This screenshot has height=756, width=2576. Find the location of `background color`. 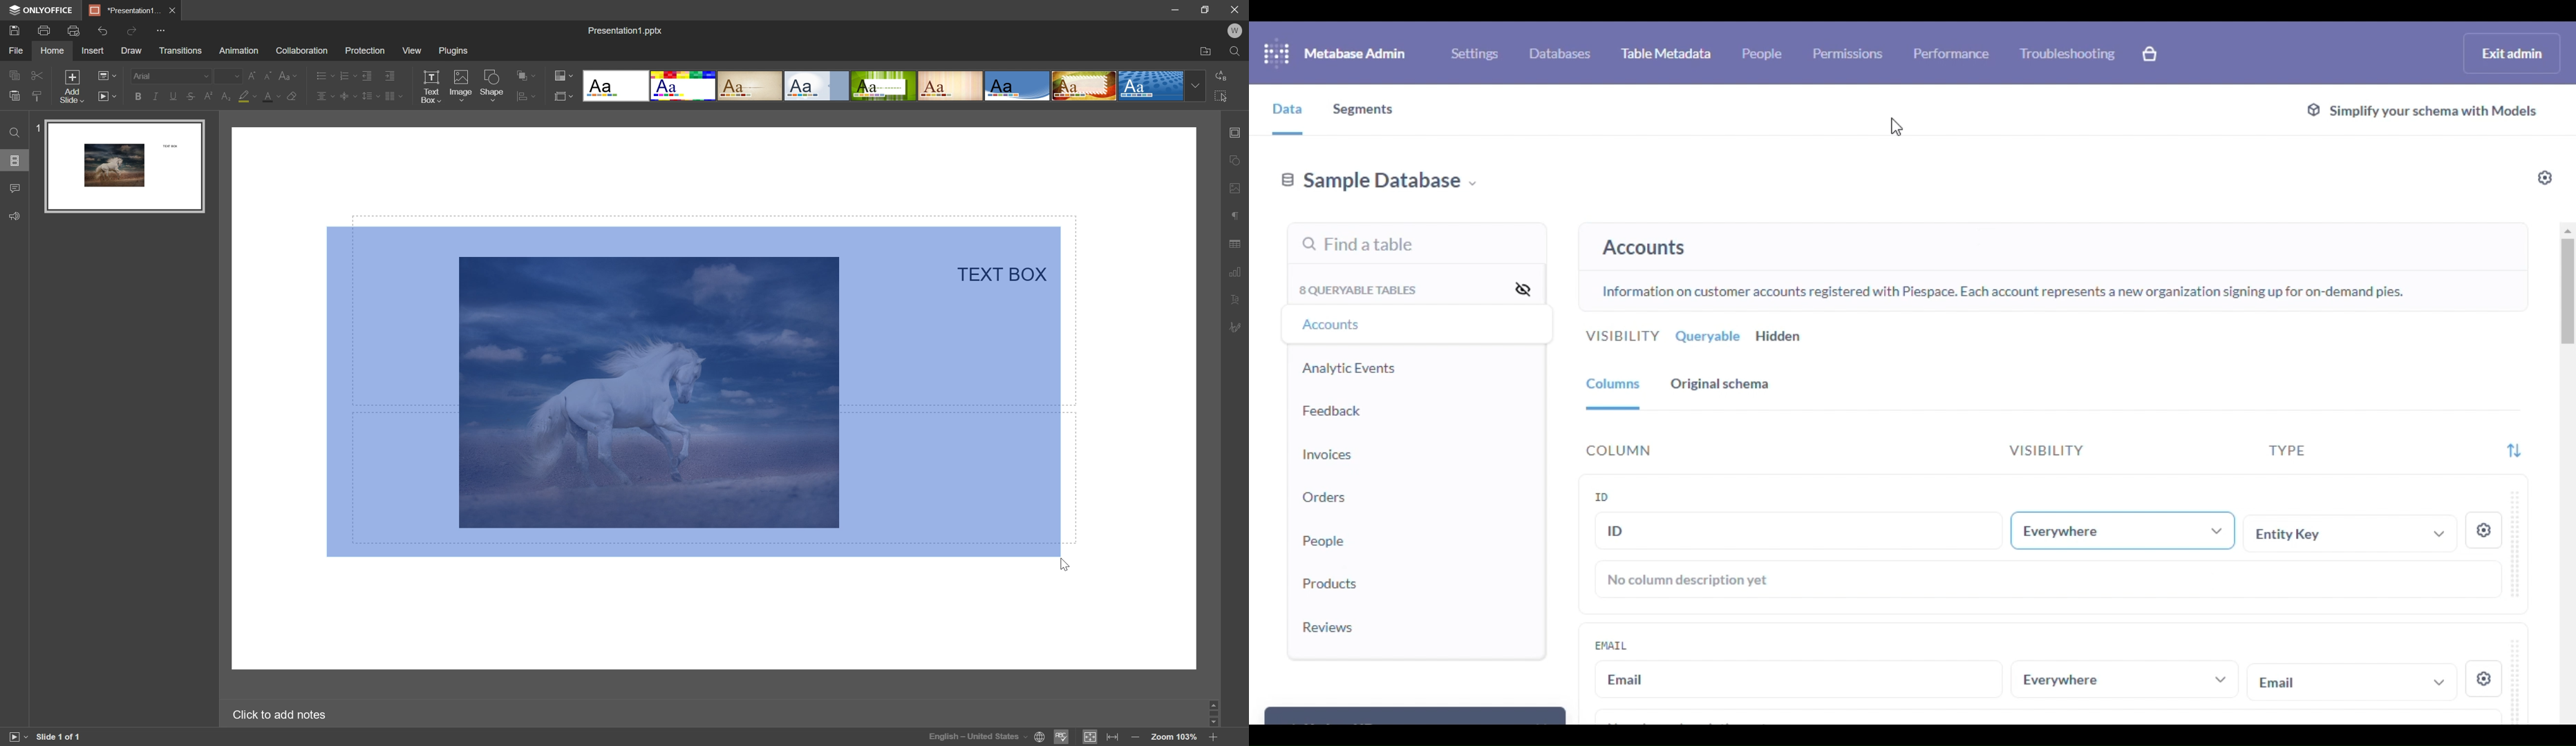

background color is located at coordinates (247, 96).